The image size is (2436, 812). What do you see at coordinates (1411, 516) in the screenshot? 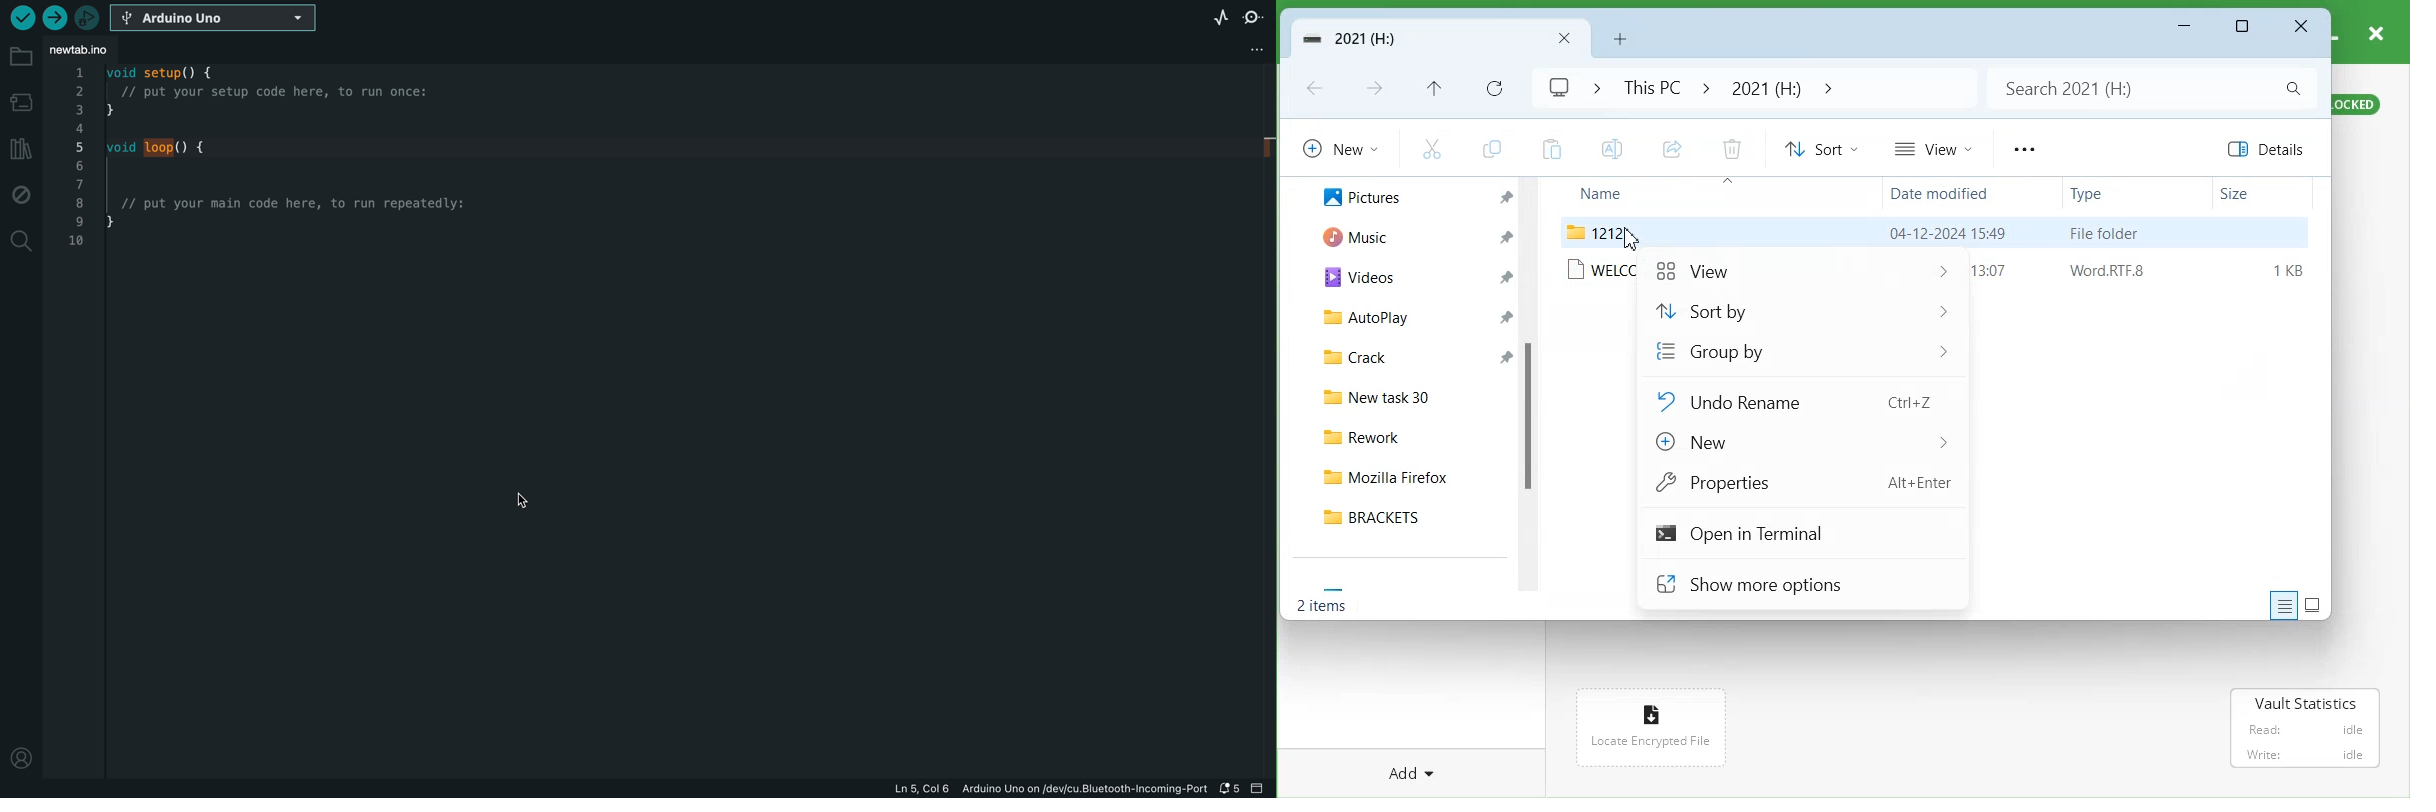
I see `BRACKETS` at bounding box center [1411, 516].